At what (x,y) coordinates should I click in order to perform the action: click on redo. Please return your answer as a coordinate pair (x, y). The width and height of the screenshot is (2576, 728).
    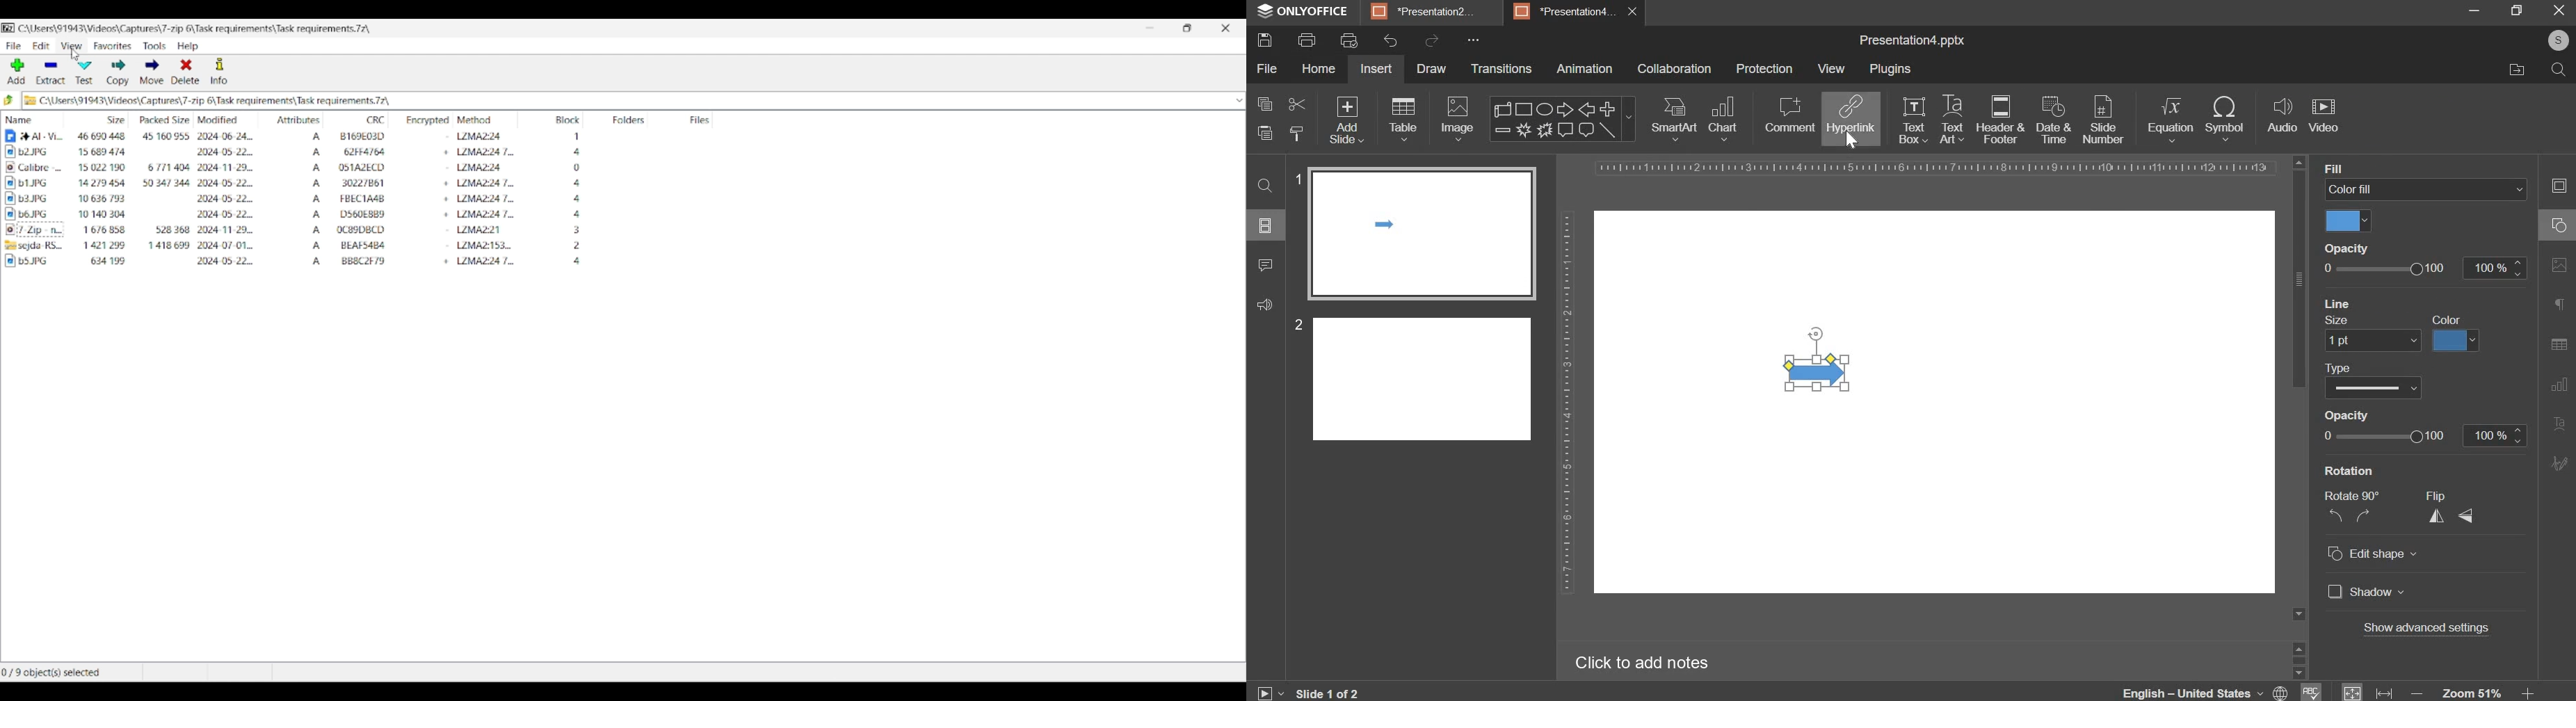
    Looking at the image, I should click on (1432, 40).